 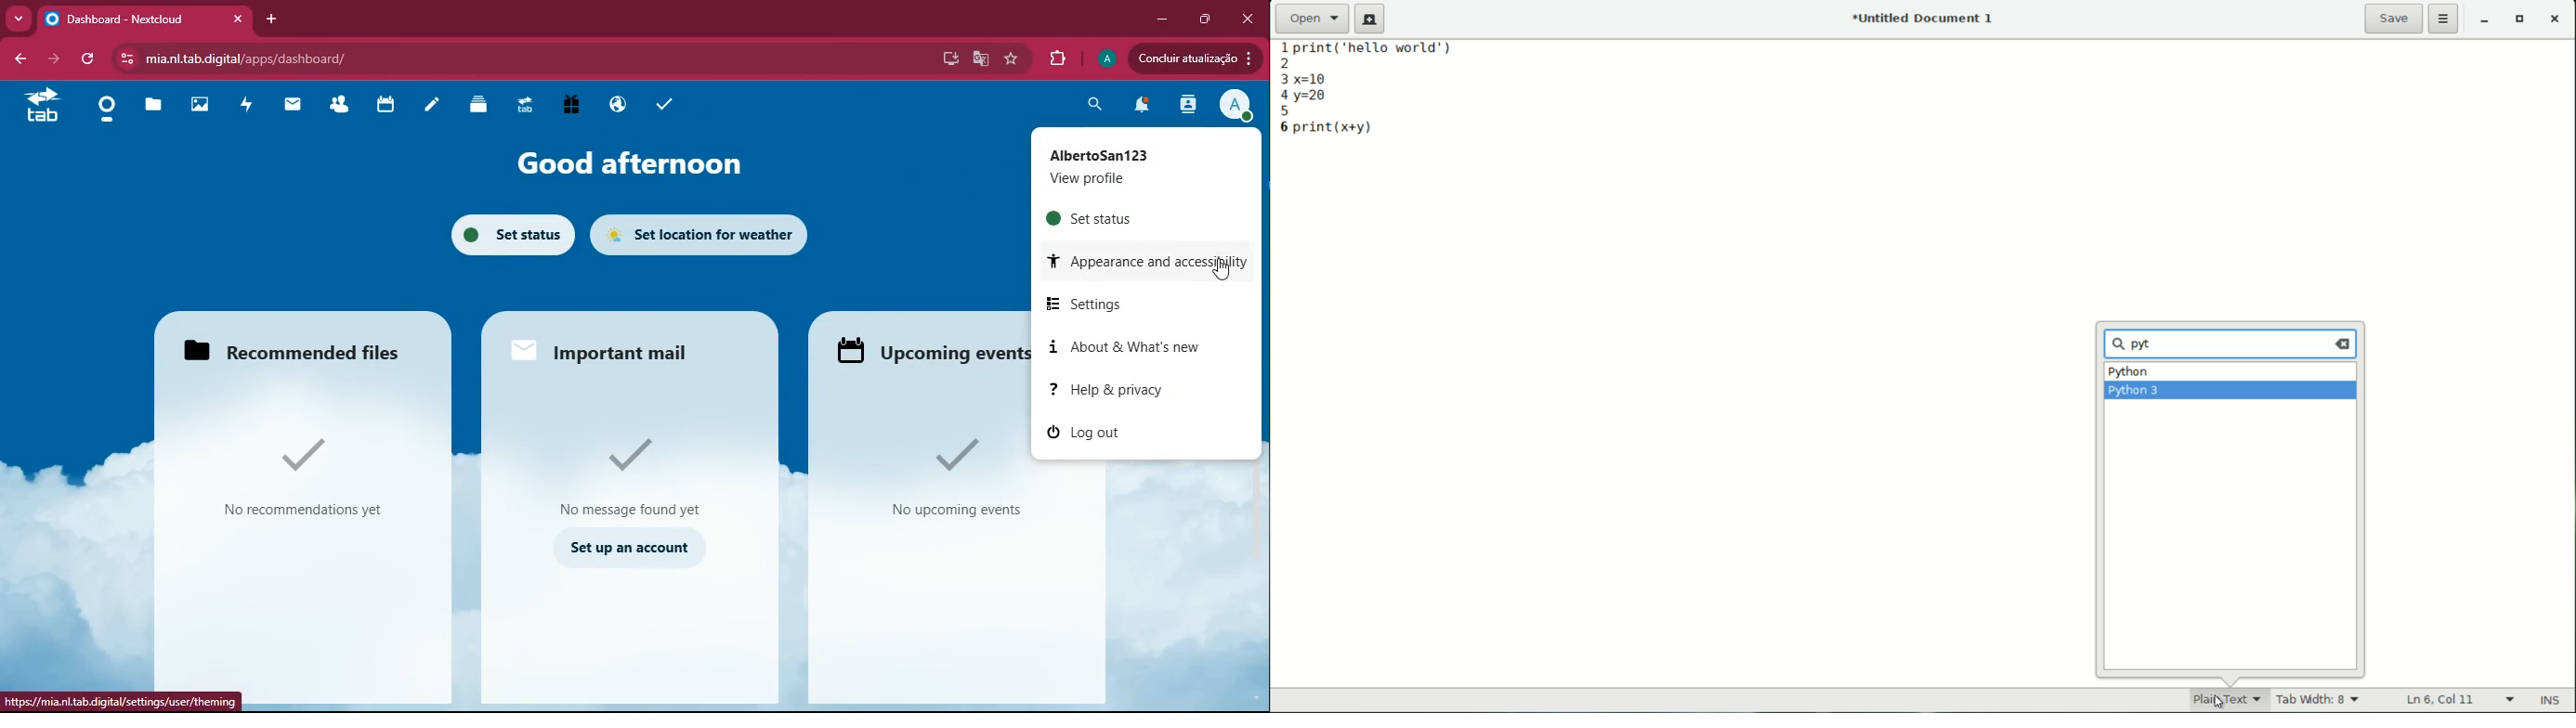 I want to click on close app, so click(x=2557, y=21).